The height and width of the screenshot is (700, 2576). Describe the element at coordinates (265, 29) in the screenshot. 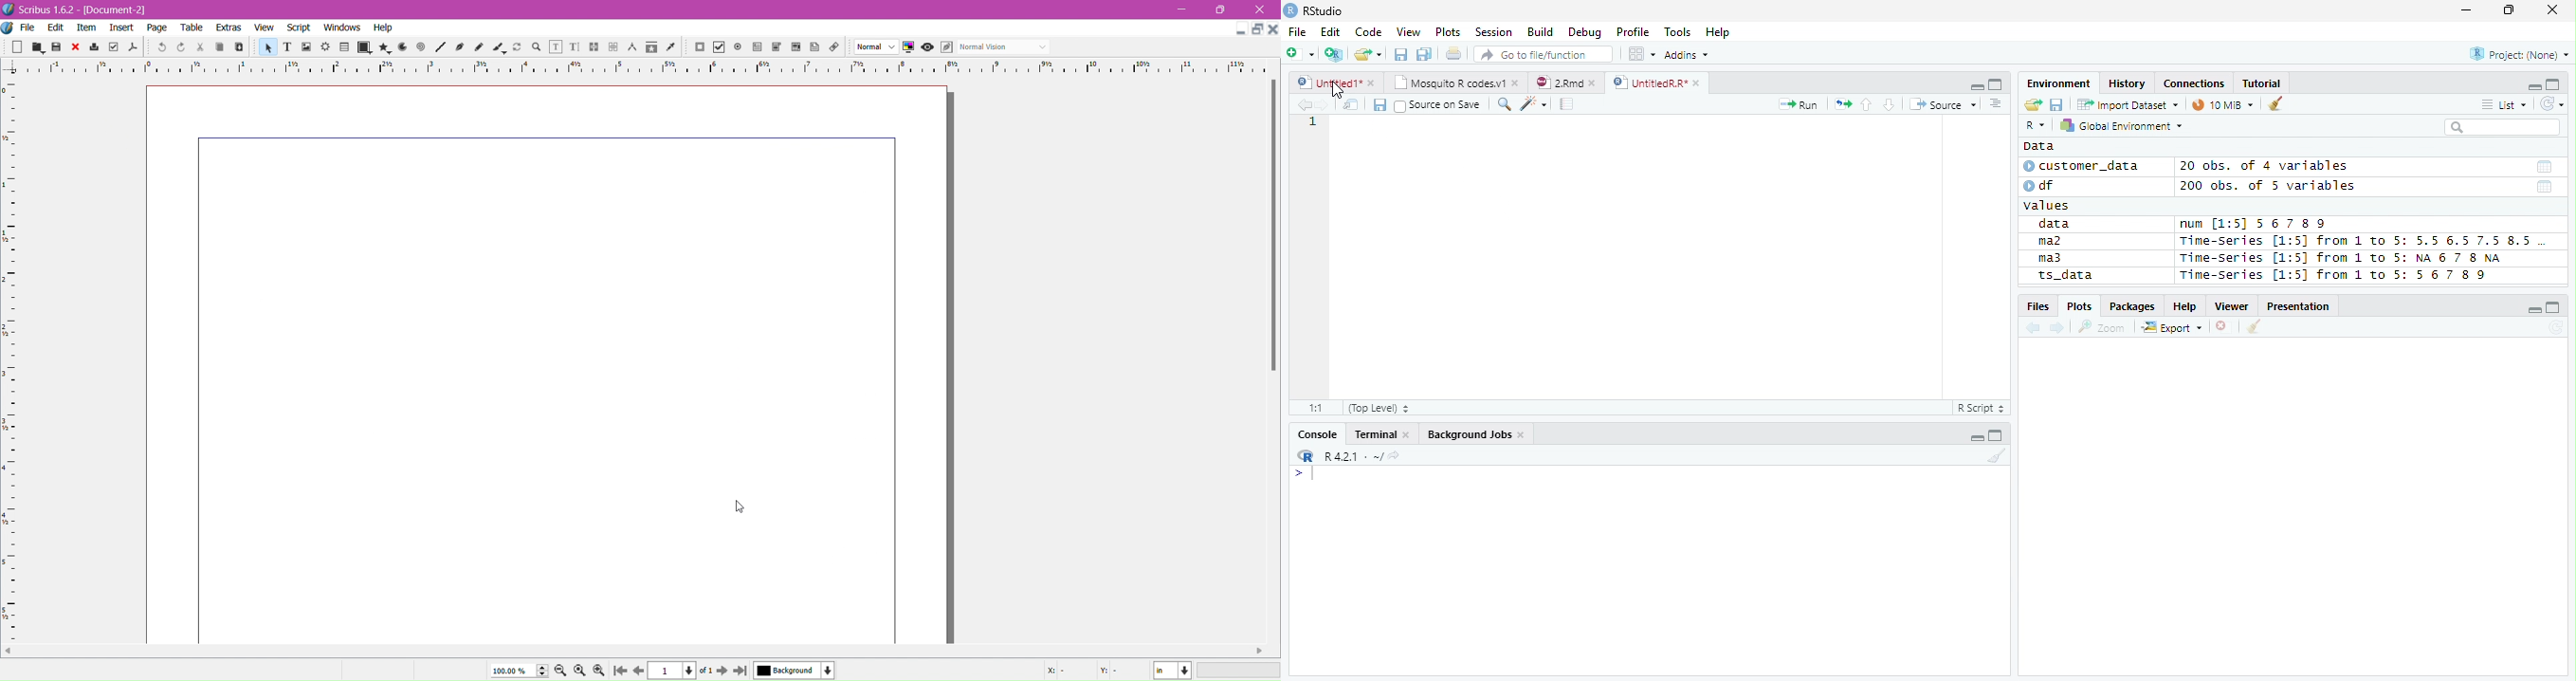

I see `View` at that location.